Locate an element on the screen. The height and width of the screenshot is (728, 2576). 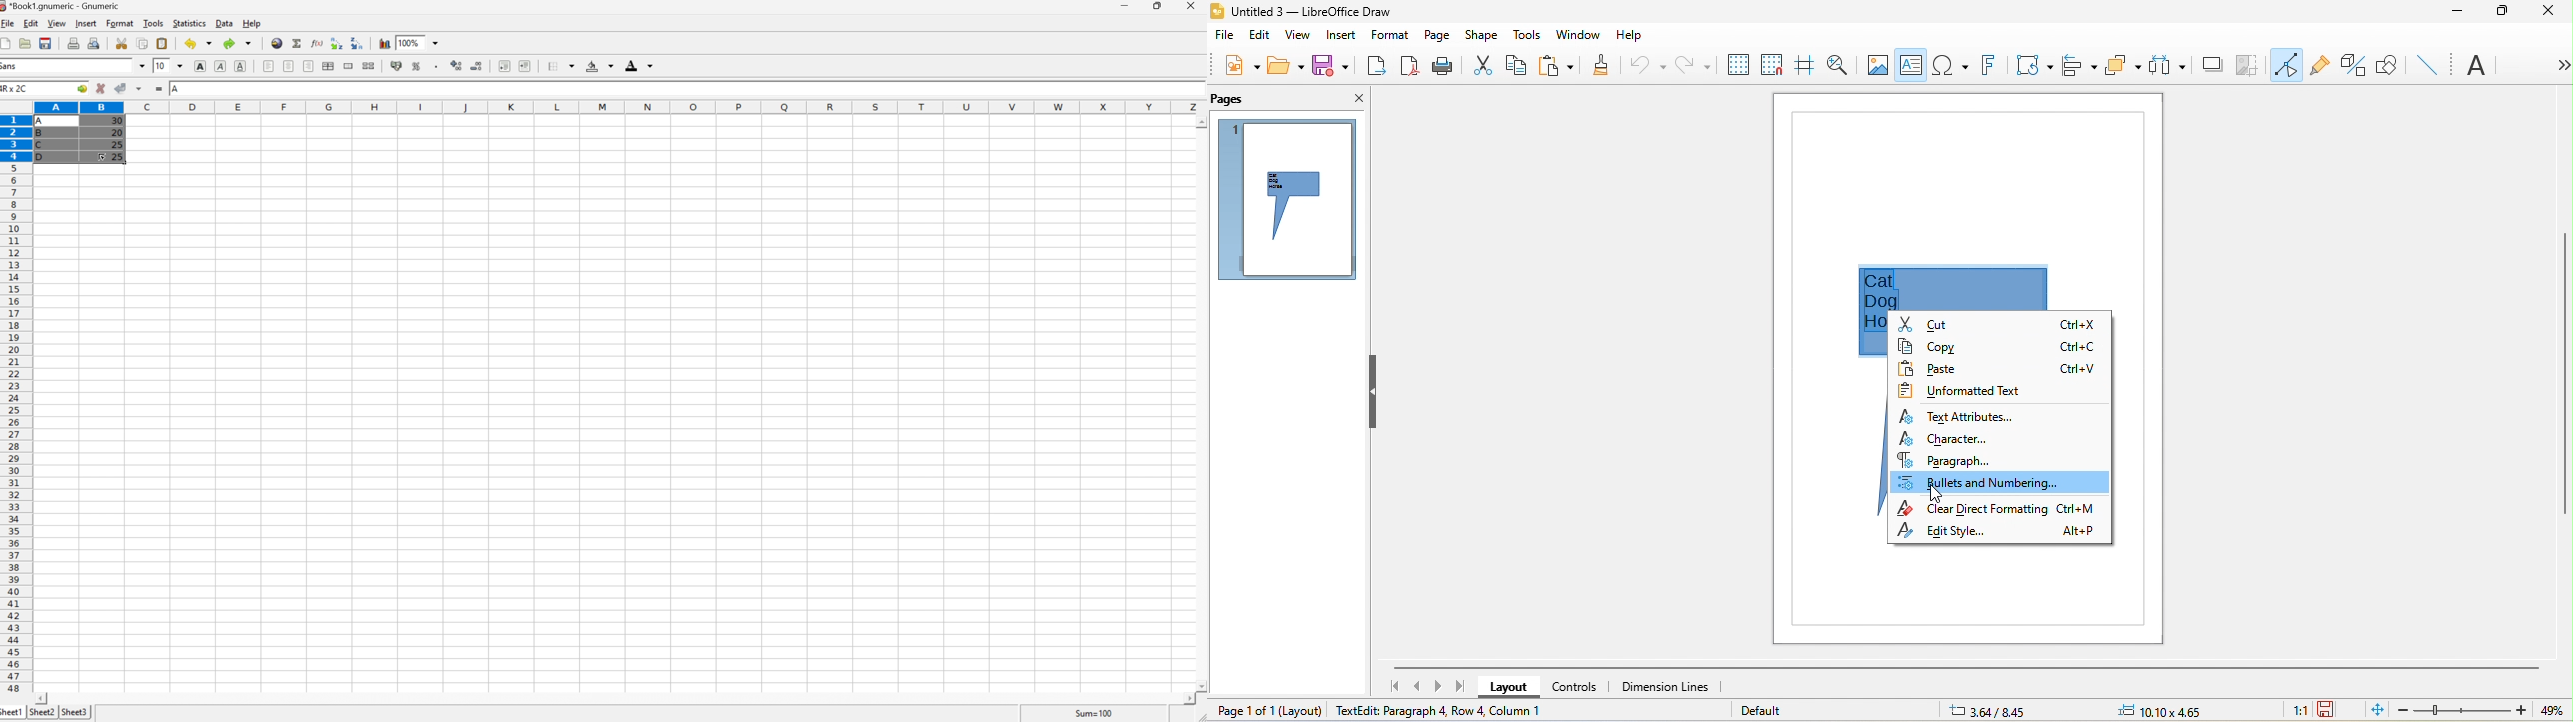
controls is located at coordinates (1578, 686).